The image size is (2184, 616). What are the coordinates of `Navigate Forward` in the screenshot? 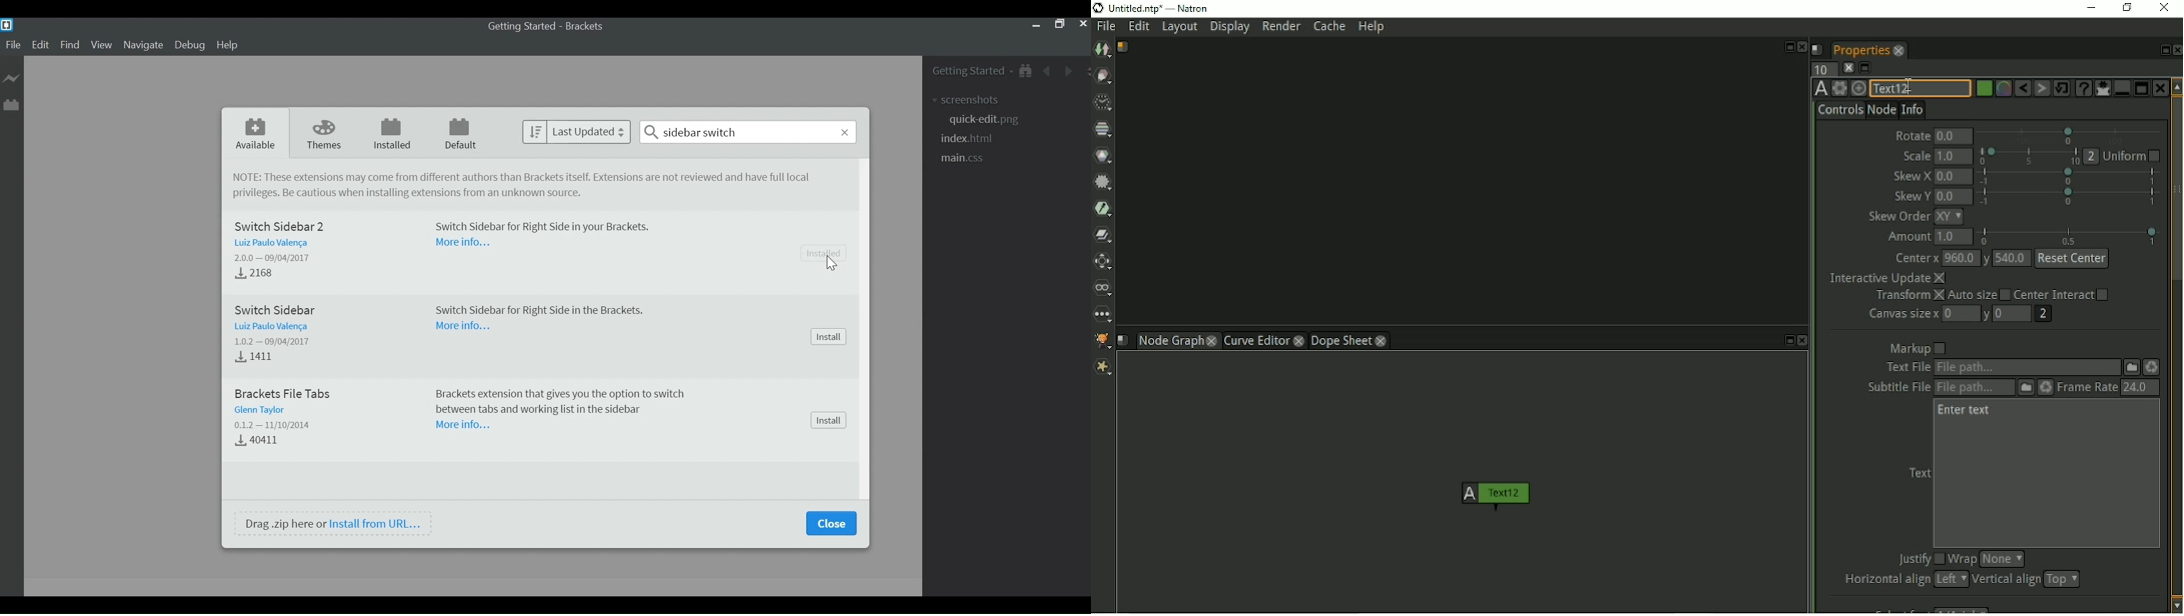 It's located at (1067, 70).